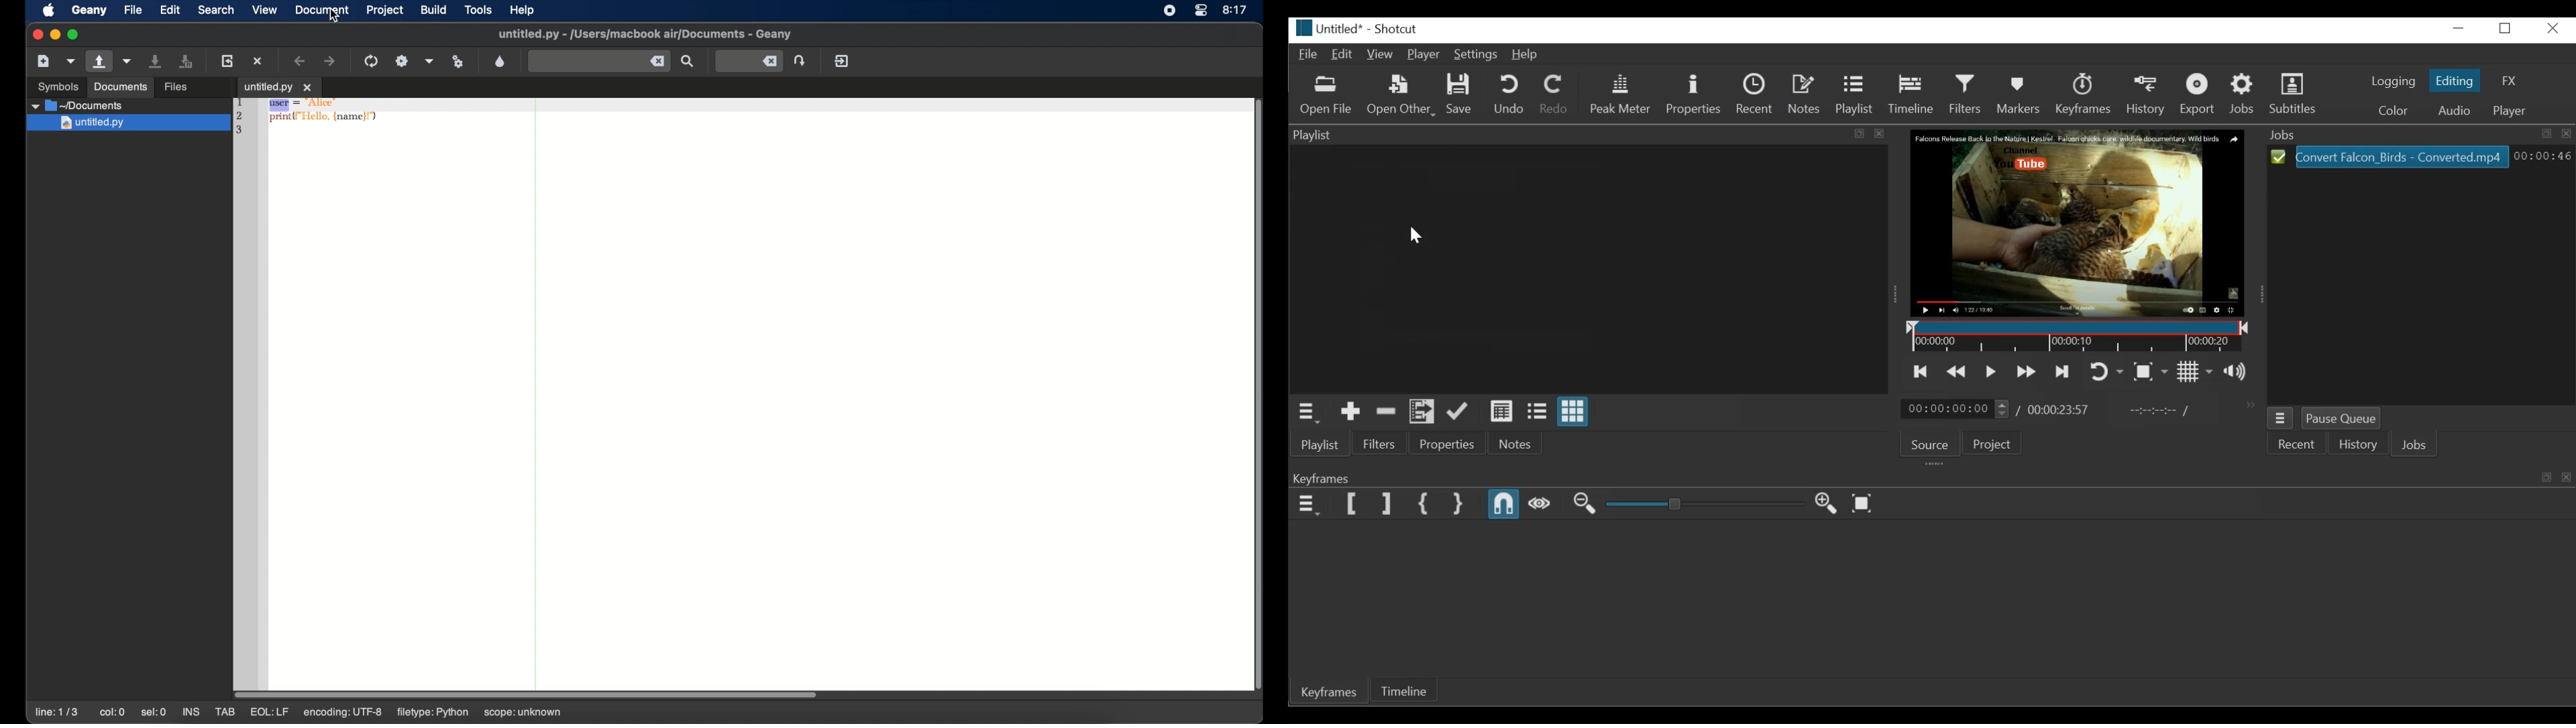 This screenshot has height=728, width=2576. Describe the element at coordinates (176, 88) in the screenshot. I see `files` at that location.